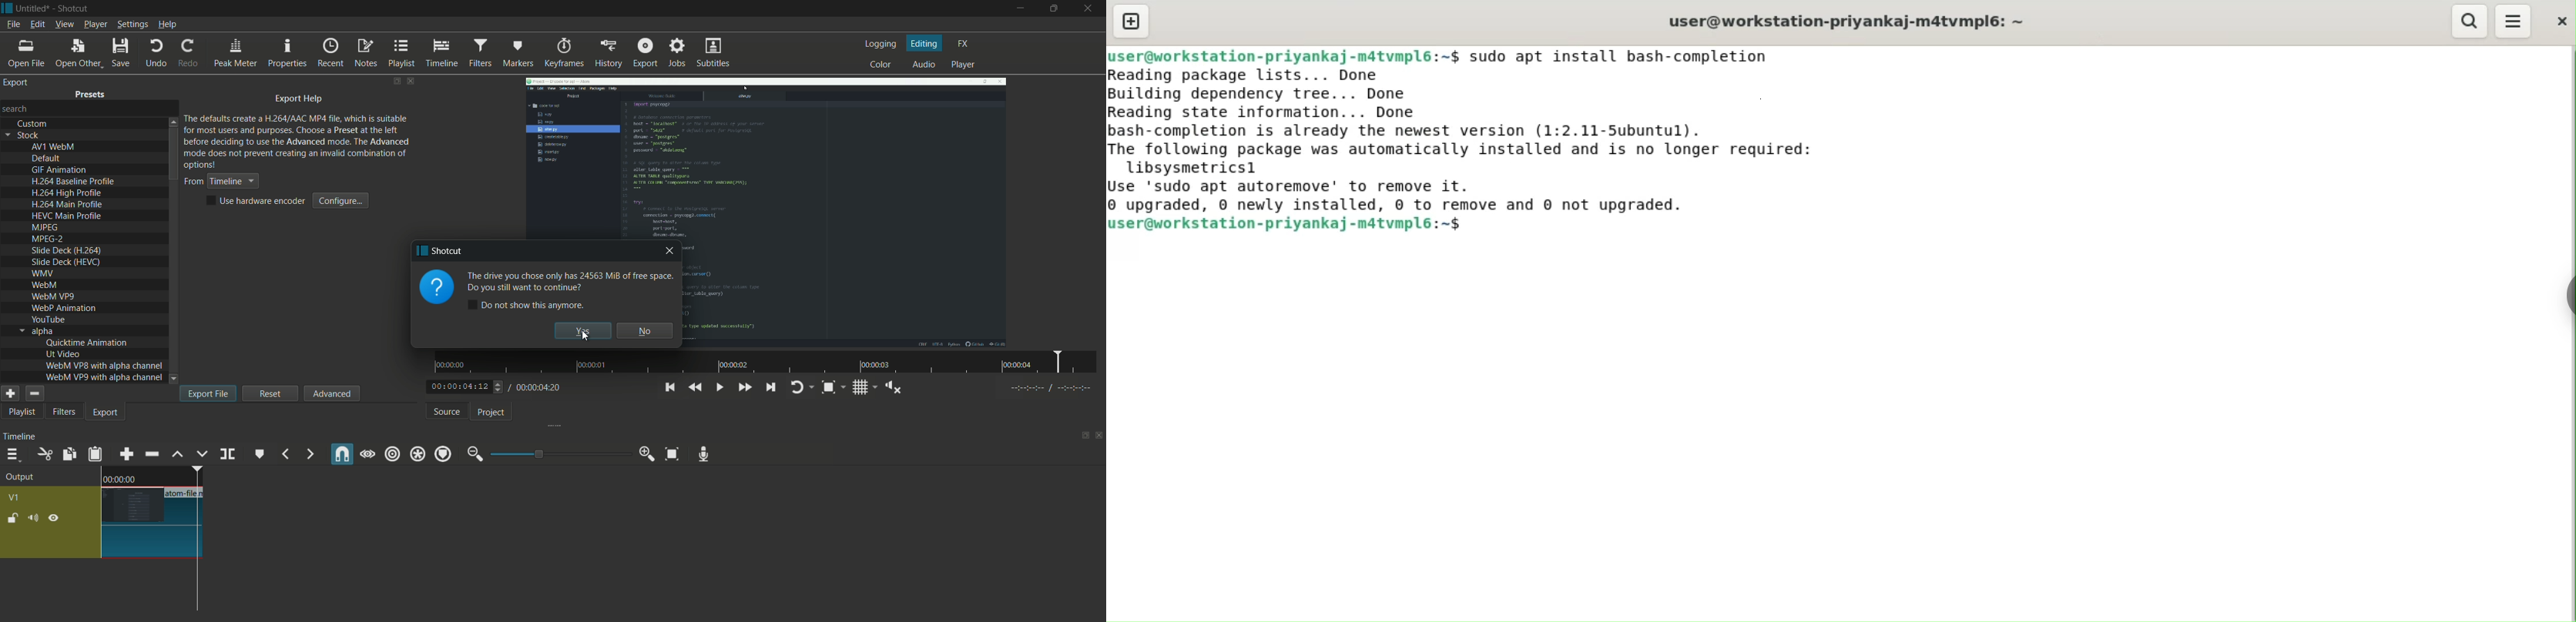 The image size is (2576, 644). I want to click on lock, so click(13, 518).